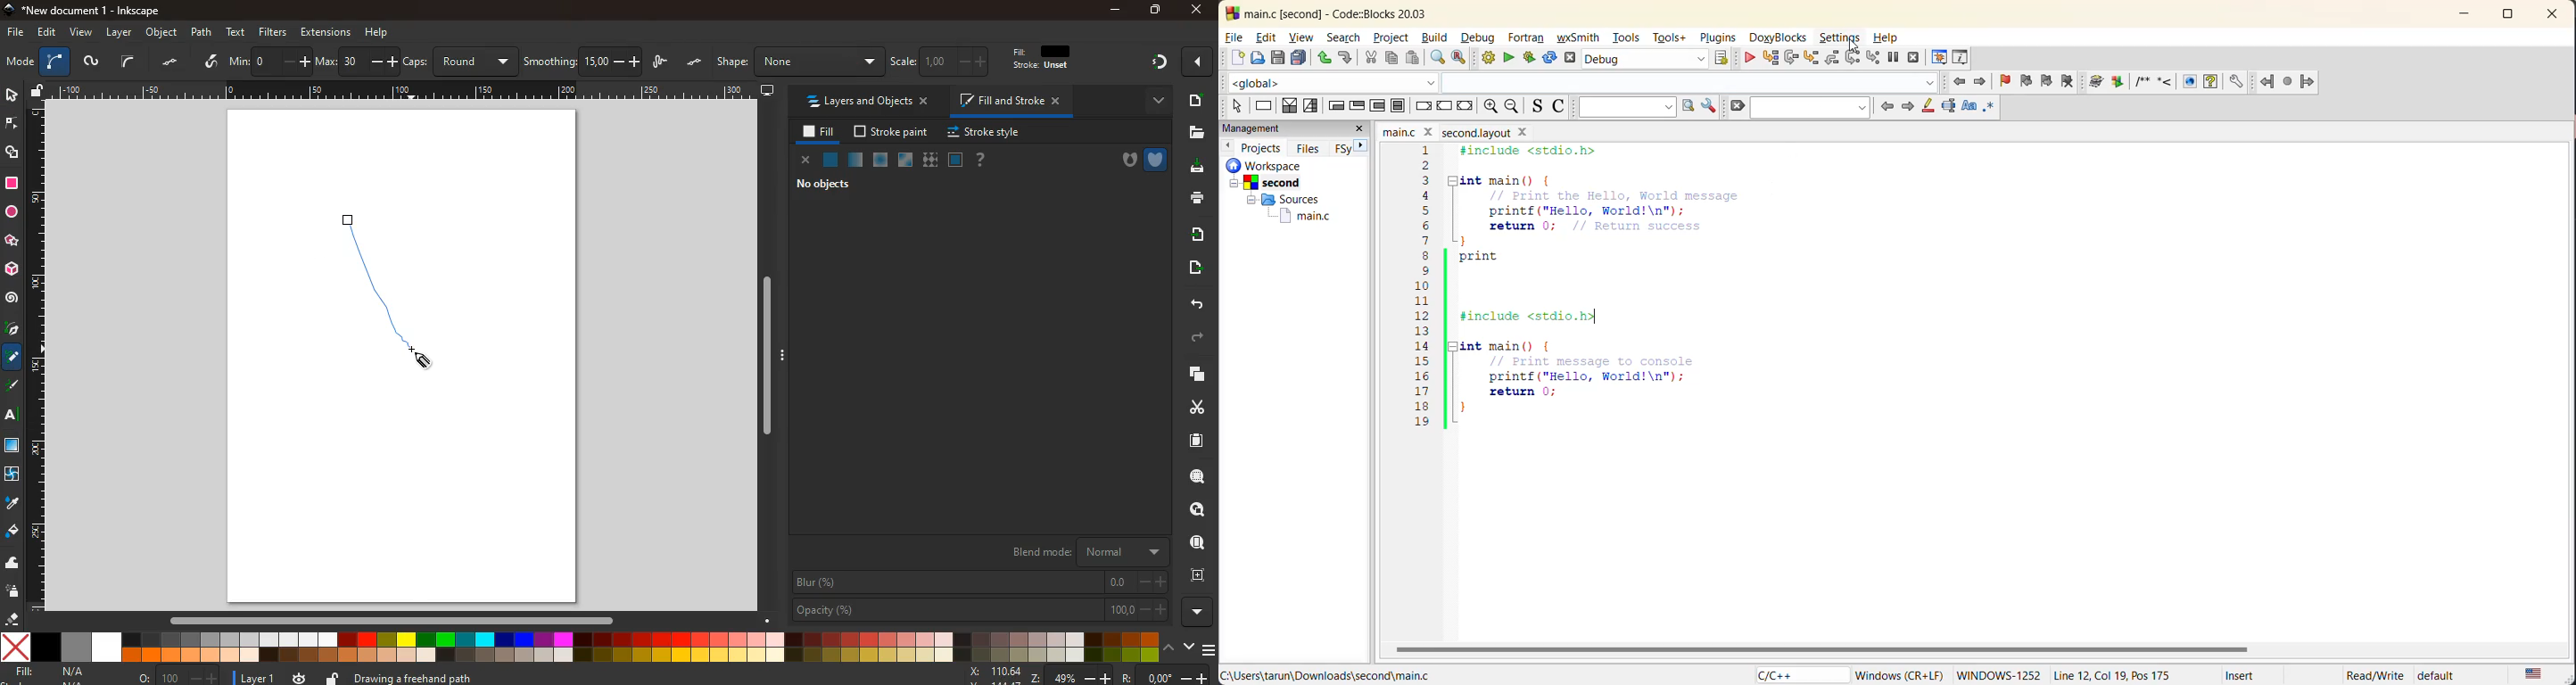 Image resolution: width=2576 pixels, height=700 pixels. I want to click on close, so click(806, 161).